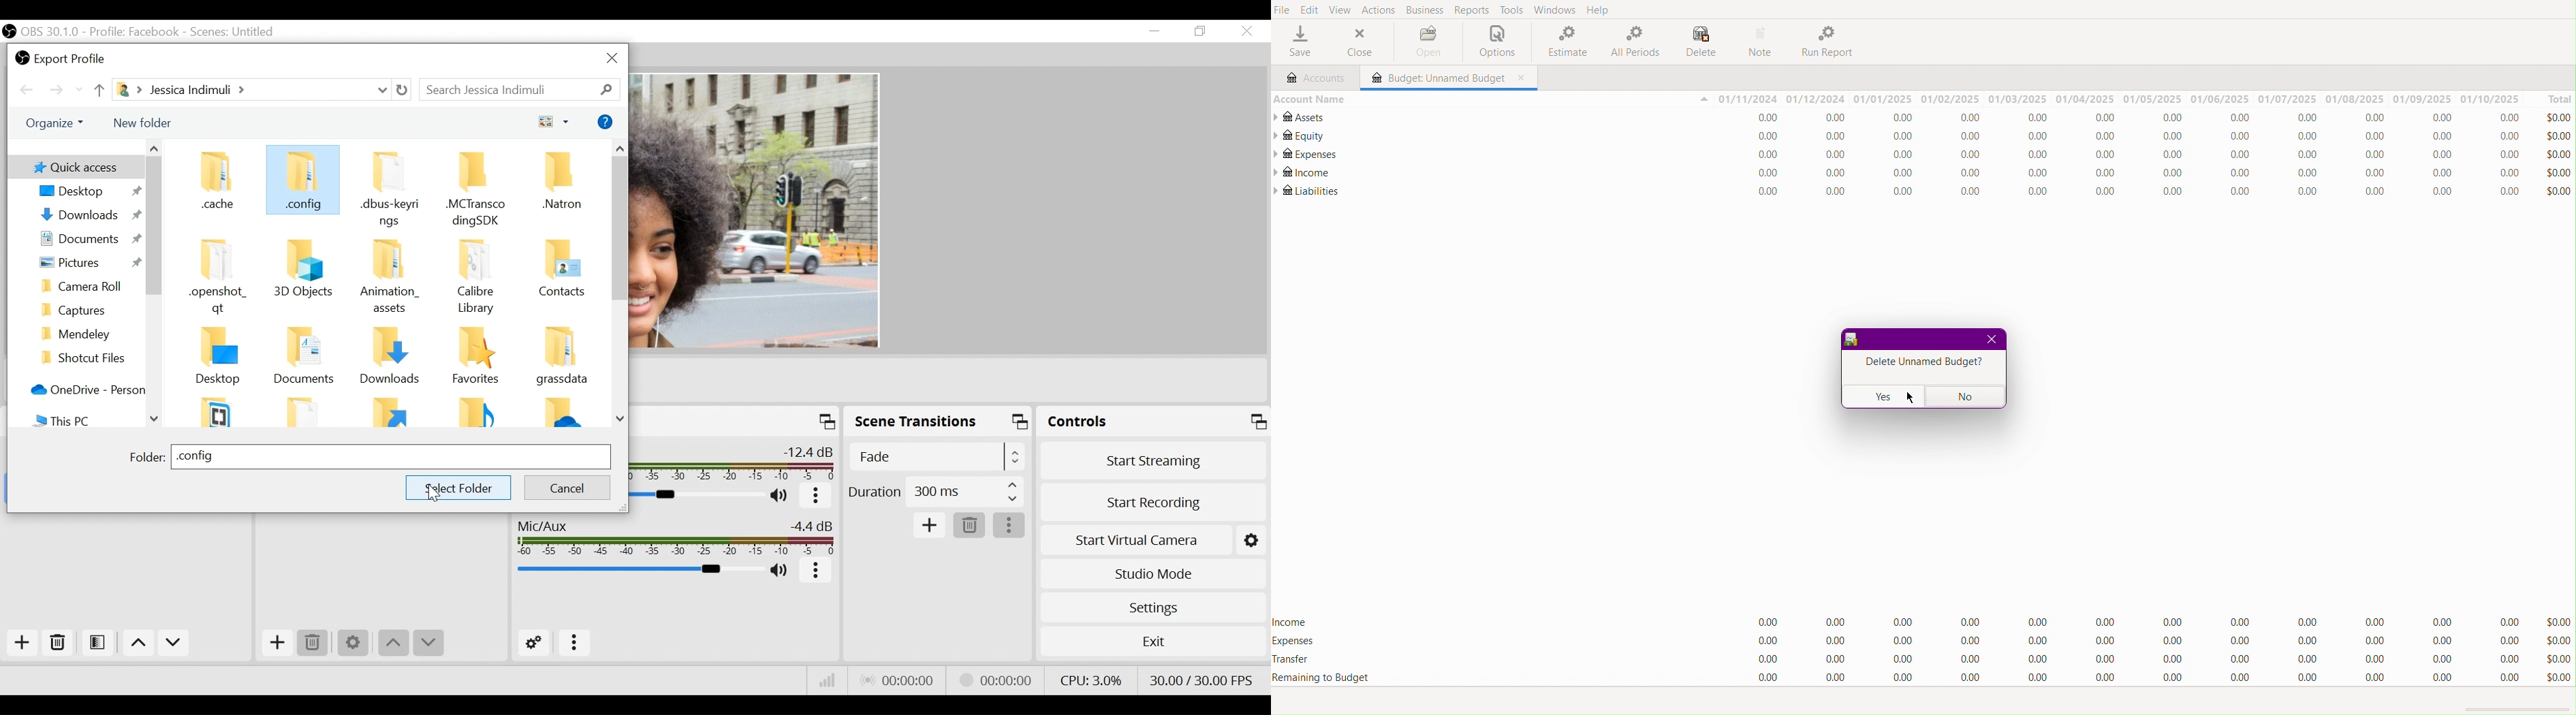  Describe the element at coordinates (1832, 42) in the screenshot. I see `Run Report` at that location.